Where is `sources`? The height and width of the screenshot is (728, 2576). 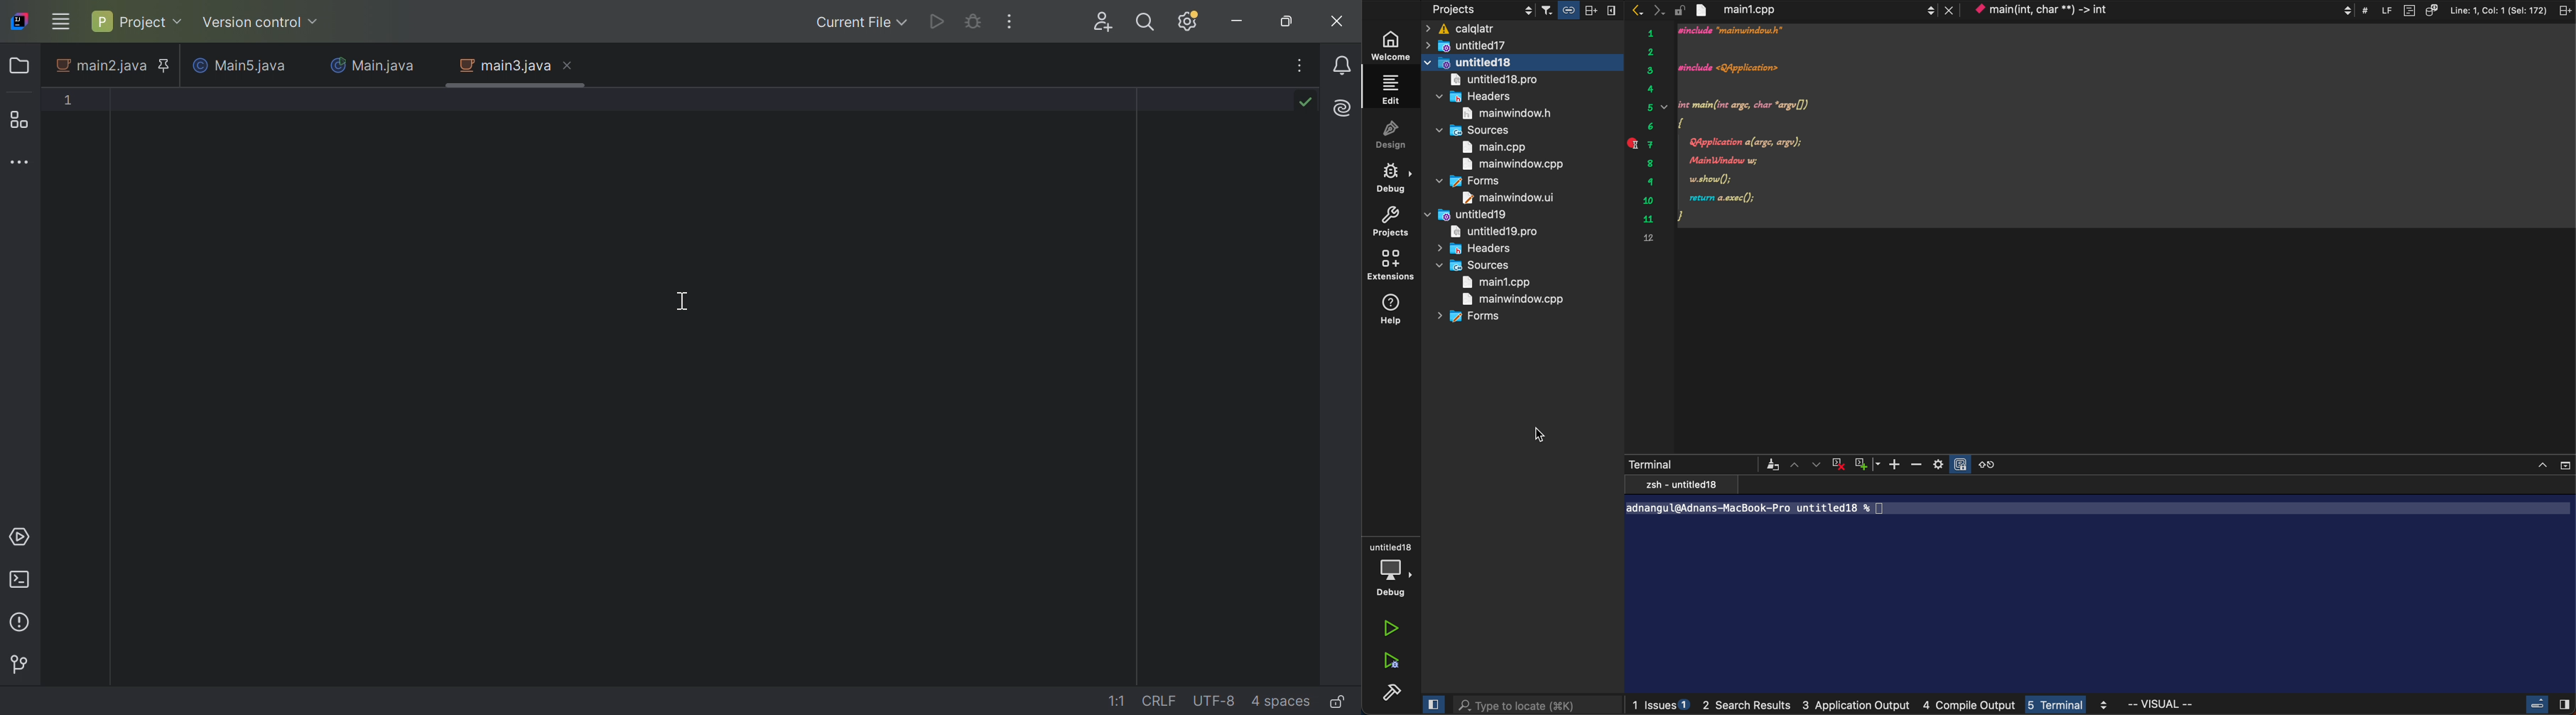 sources is located at coordinates (1479, 265).